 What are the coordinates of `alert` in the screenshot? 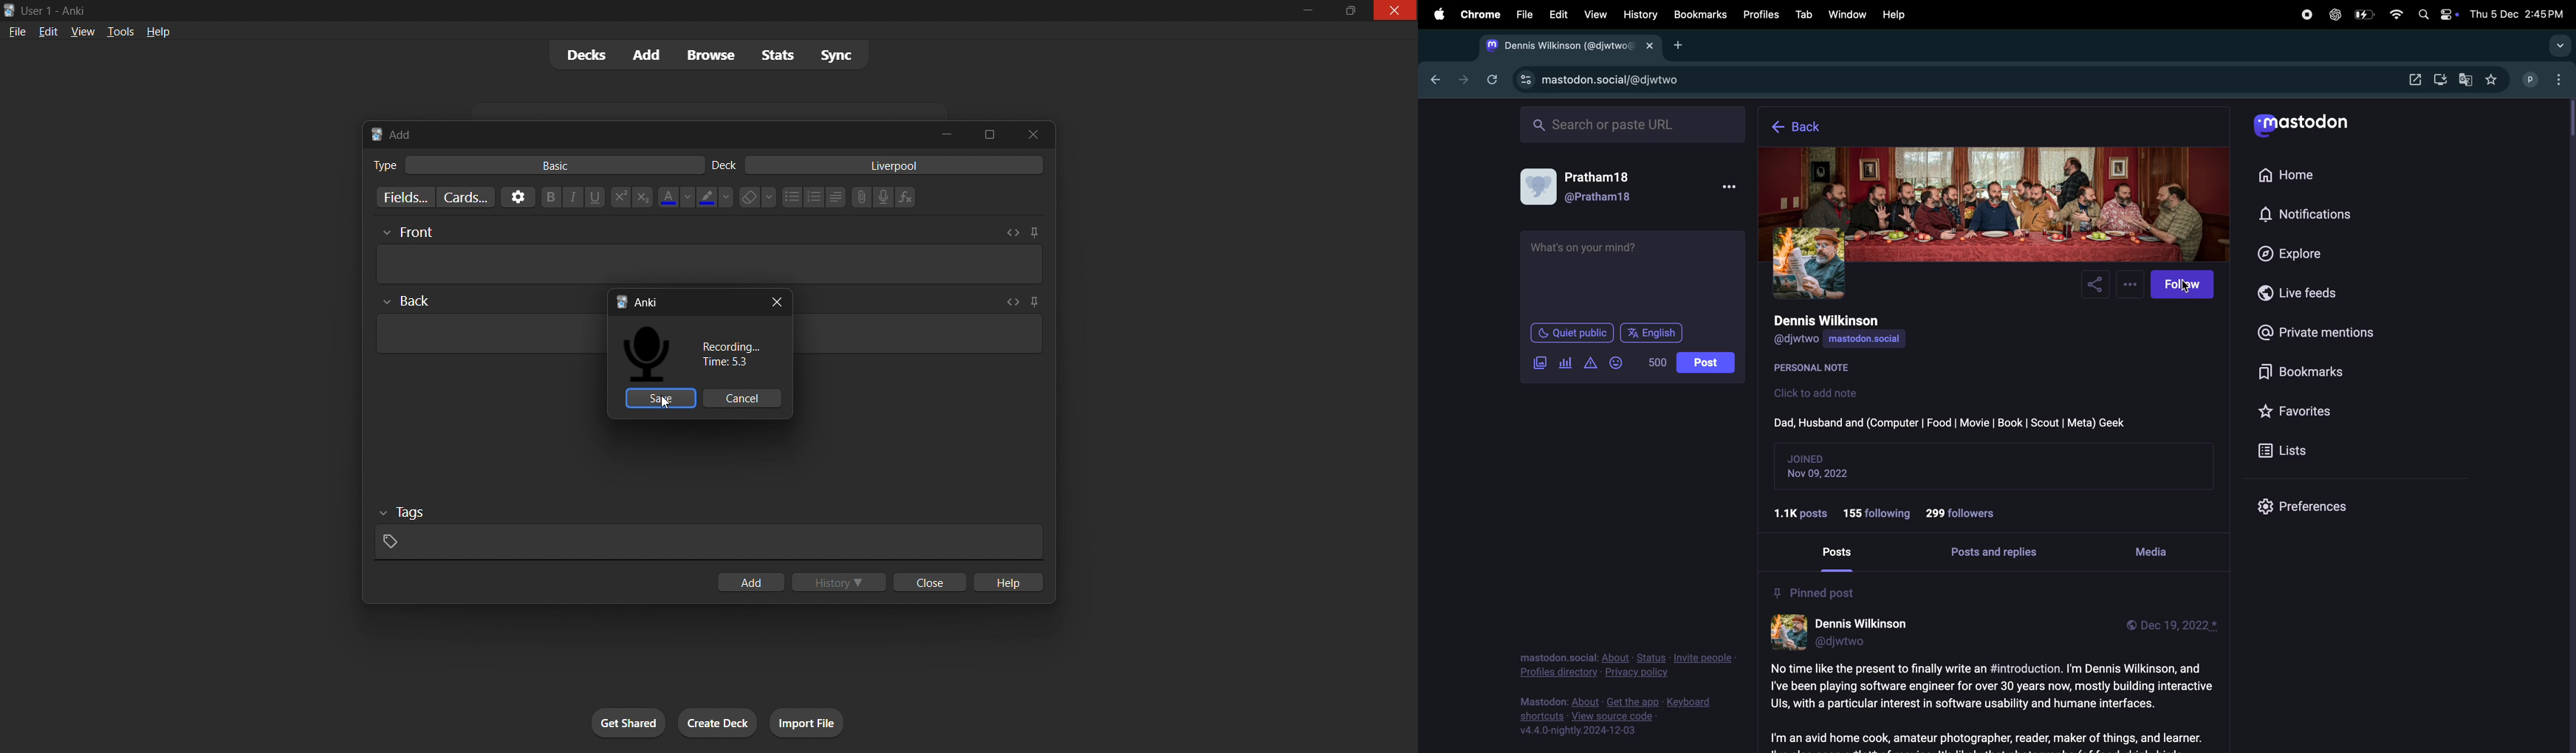 It's located at (1590, 364).